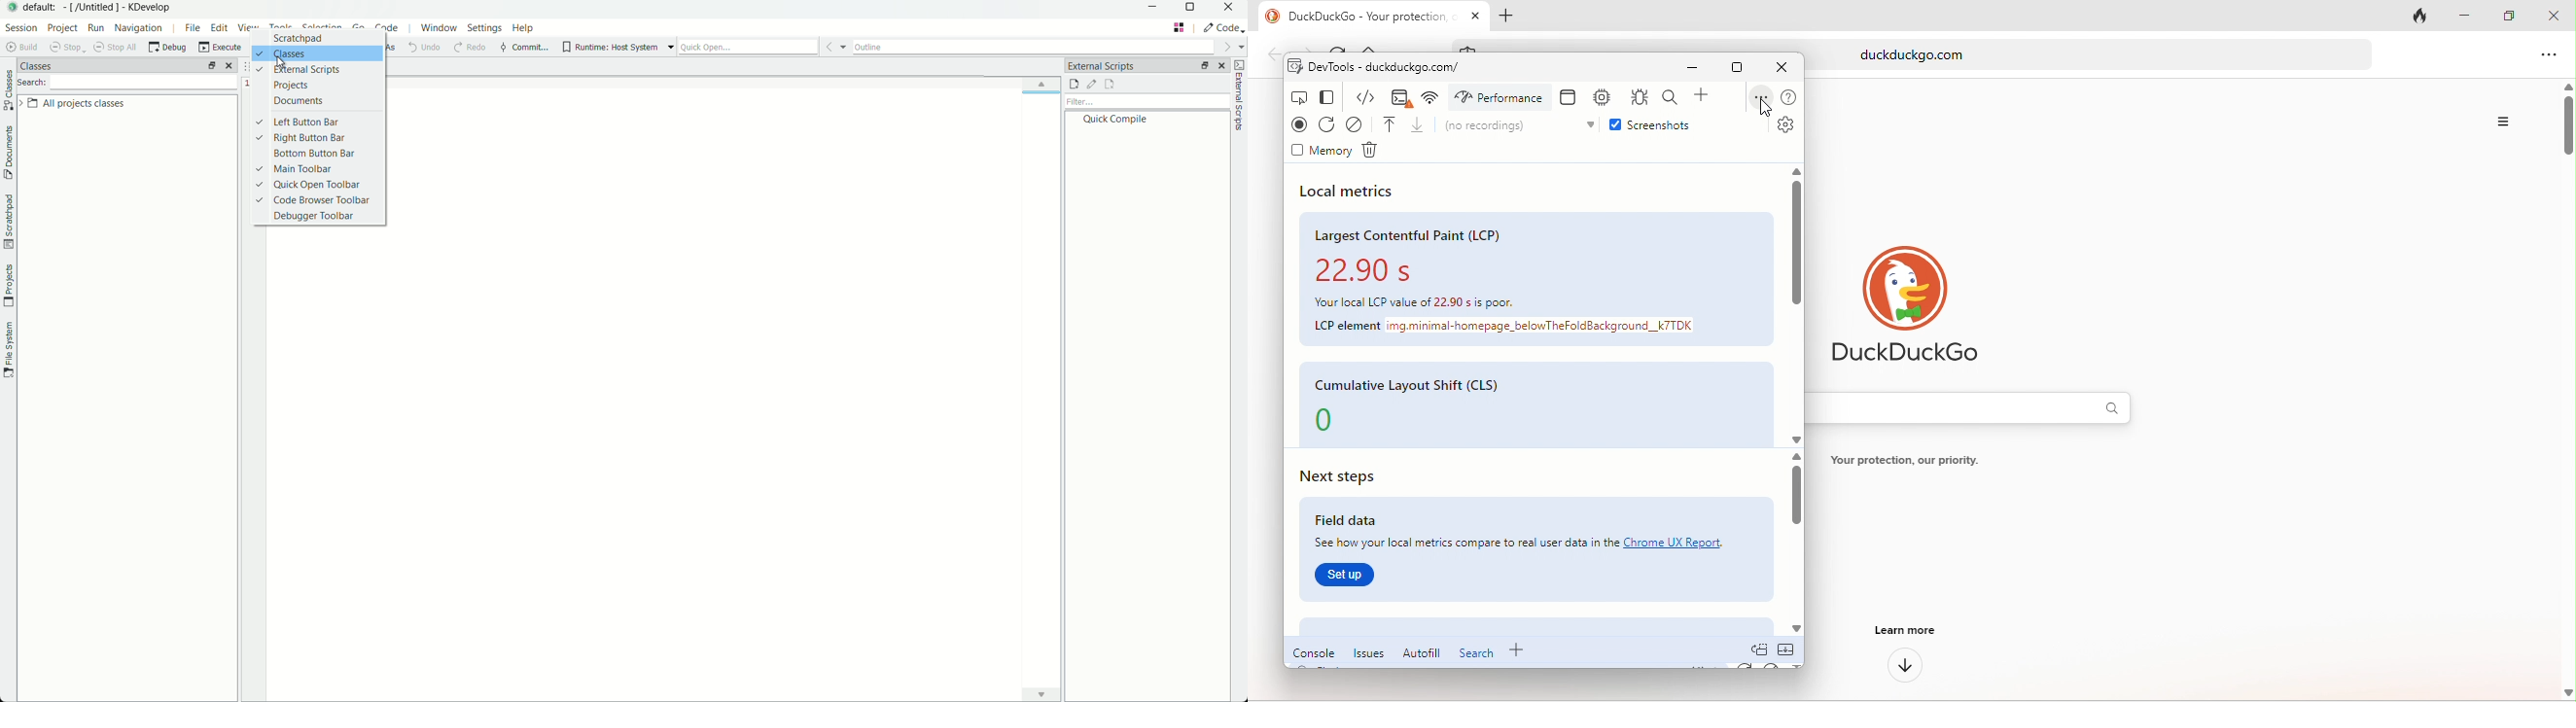 This screenshot has height=728, width=2576. Describe the element at coordinates (1509, 326) in the screenshot. I see `LCP element img.minimal-homepage_belowTheFoldBackground_k7TDK` at that location.